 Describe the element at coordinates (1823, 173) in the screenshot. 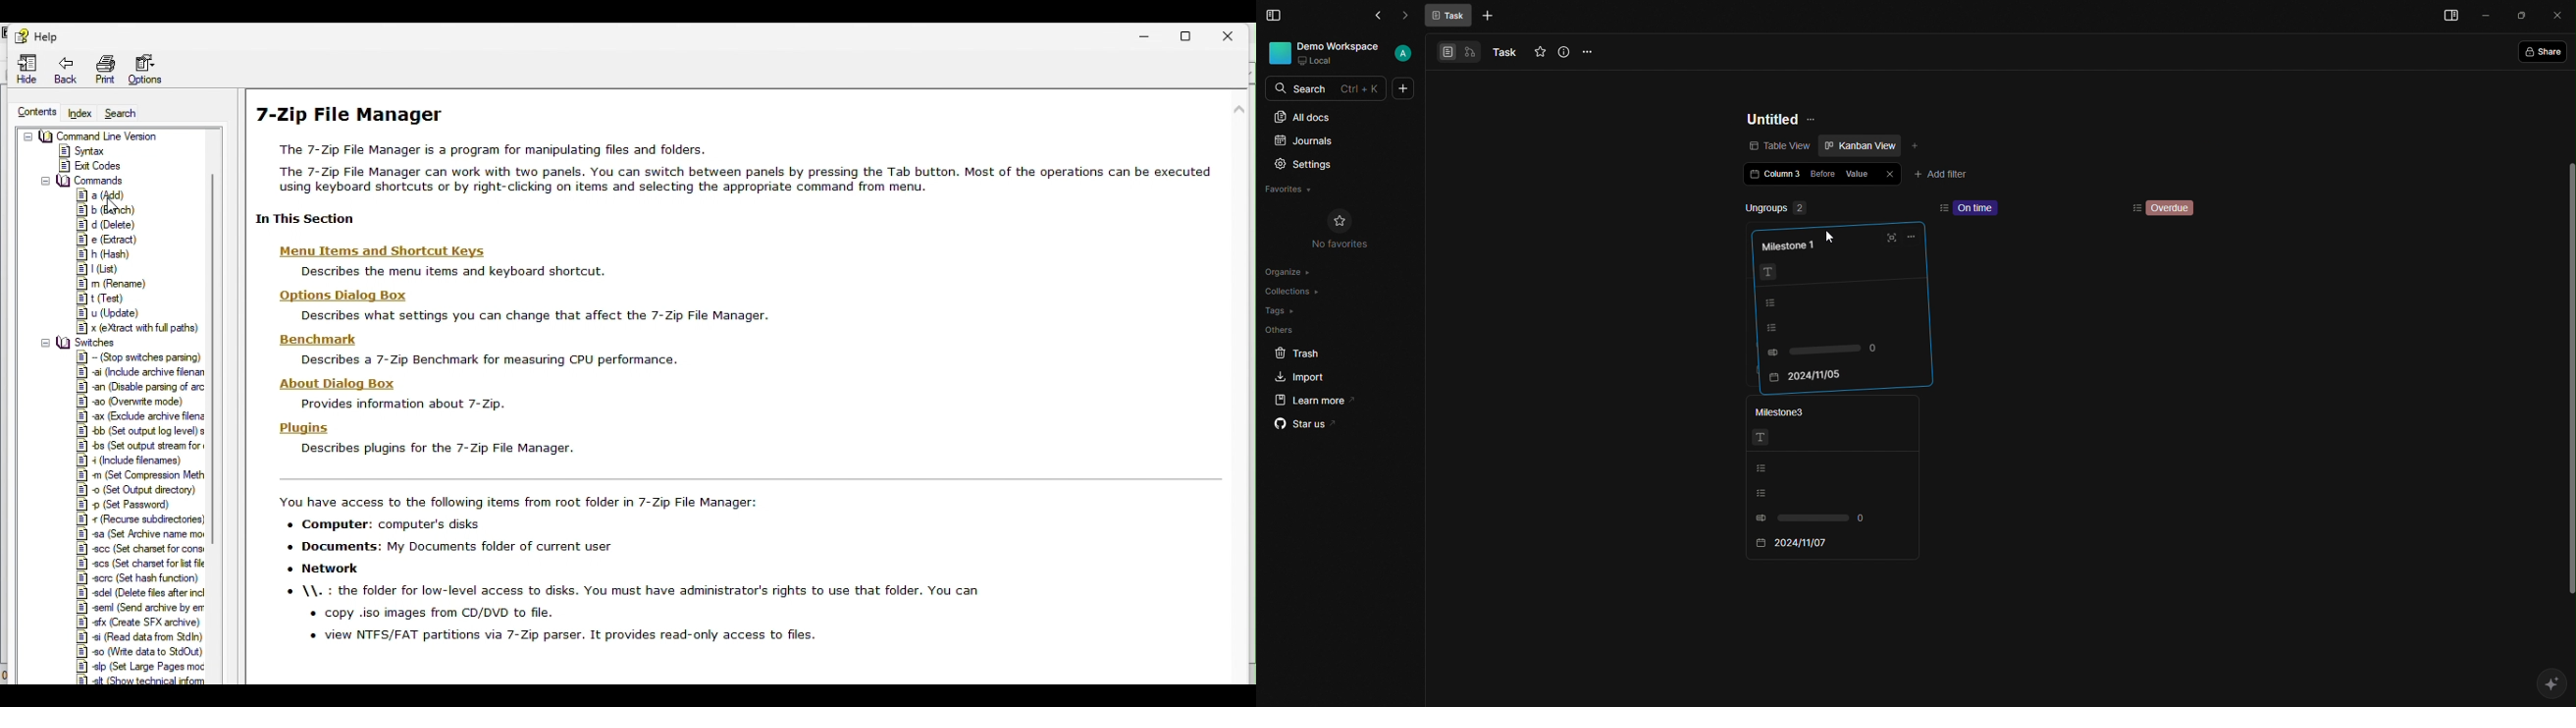

I see `Before` at that location.